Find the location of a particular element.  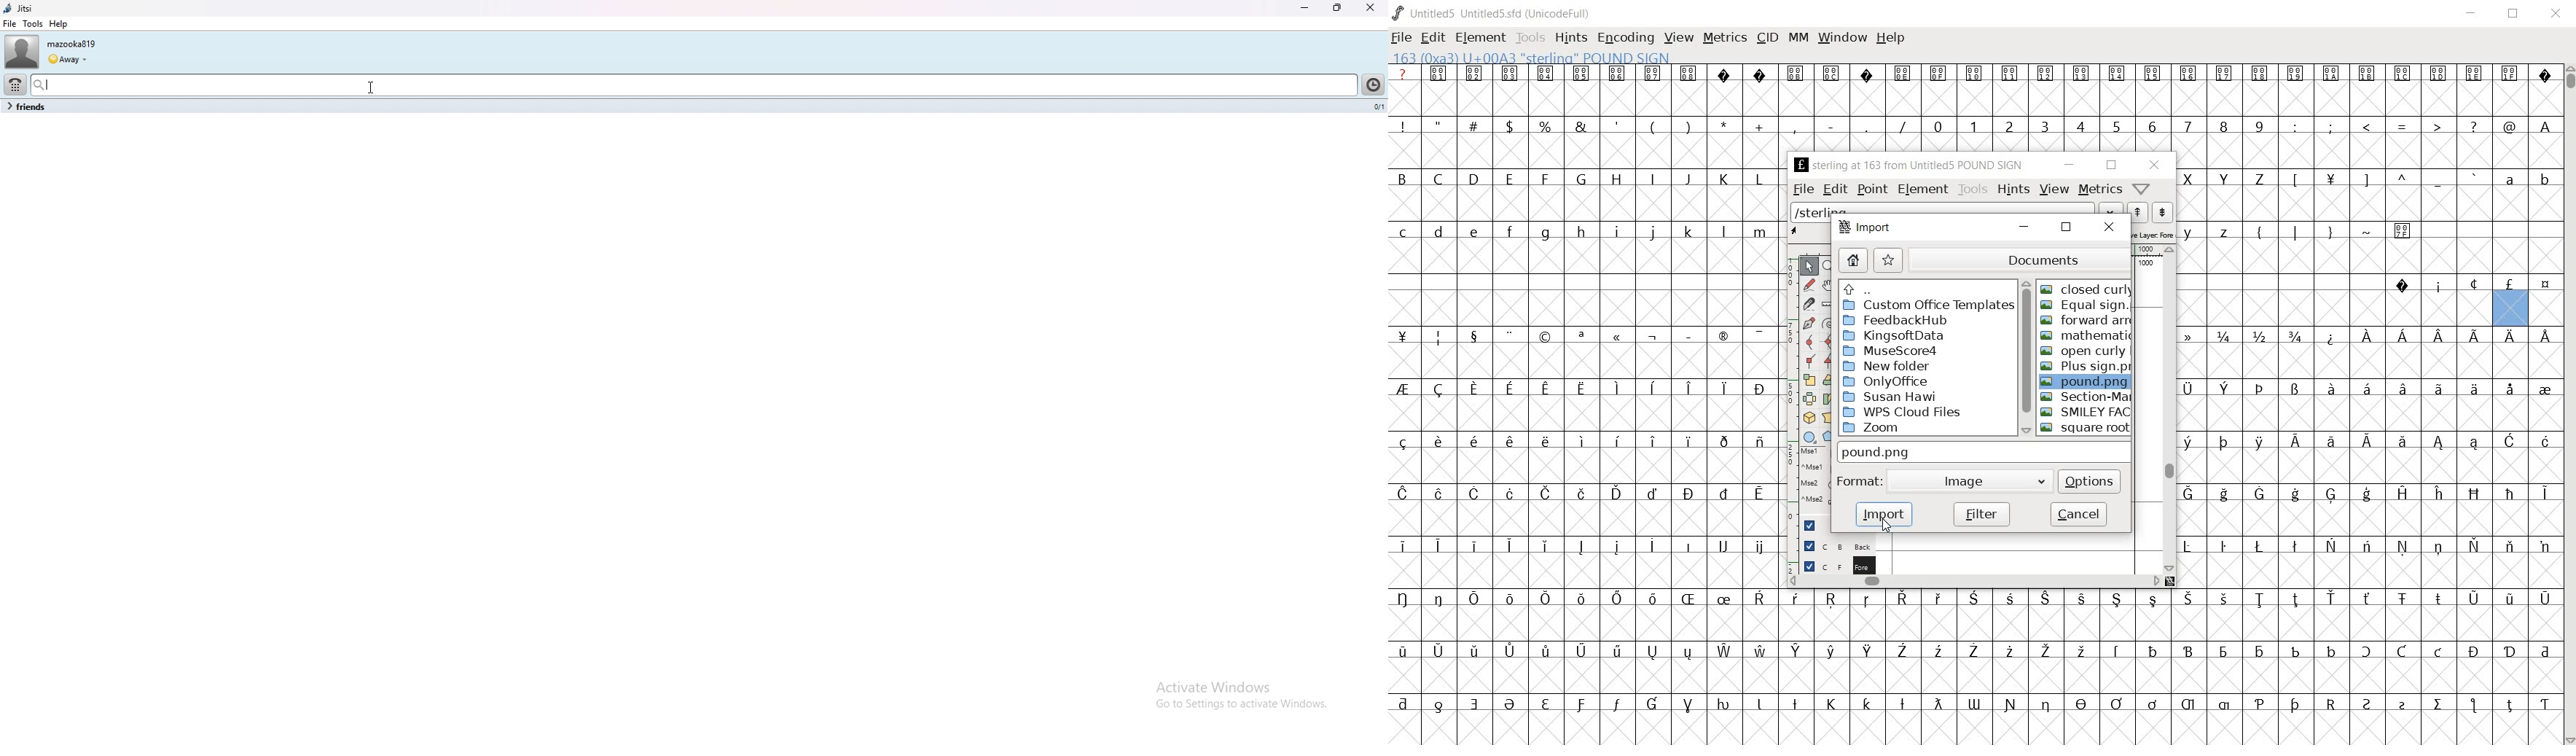

Symbol is located at coordinates (1439, 598).